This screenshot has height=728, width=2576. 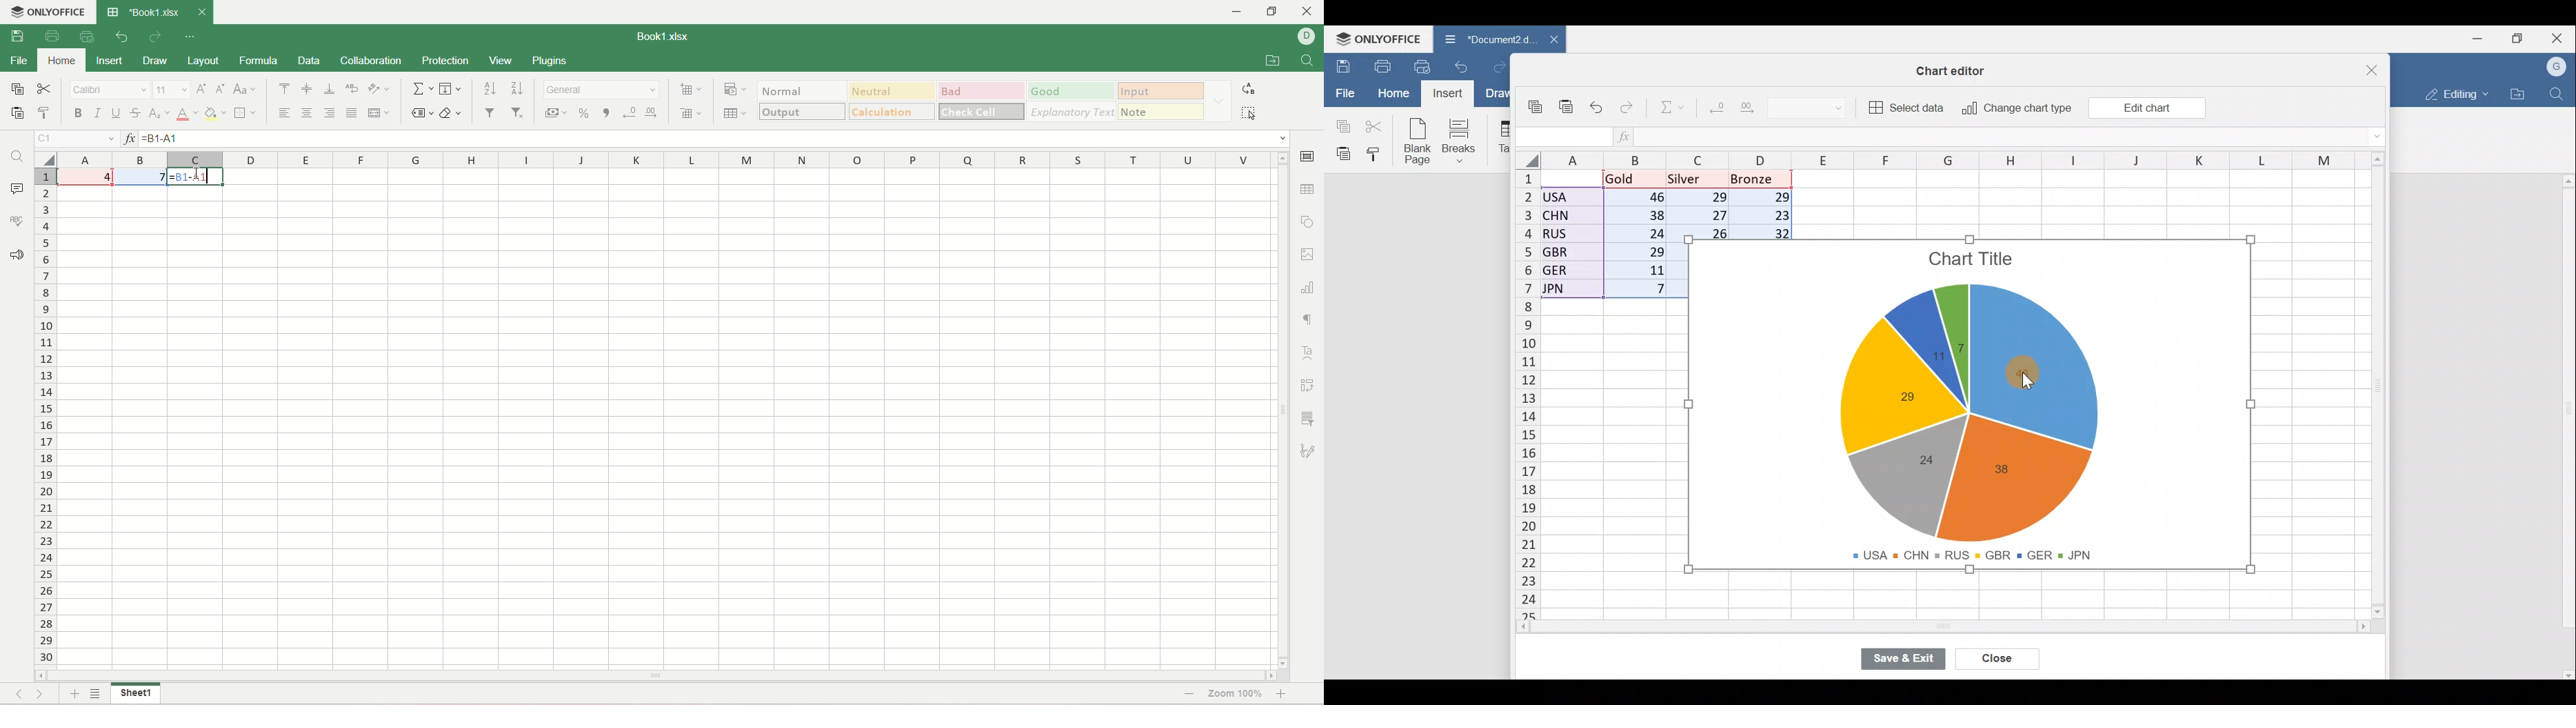 What do you see at coordinates (1310, 418) in the screenshot?
I see `slicer settings` at bounding box center [1310, 418].